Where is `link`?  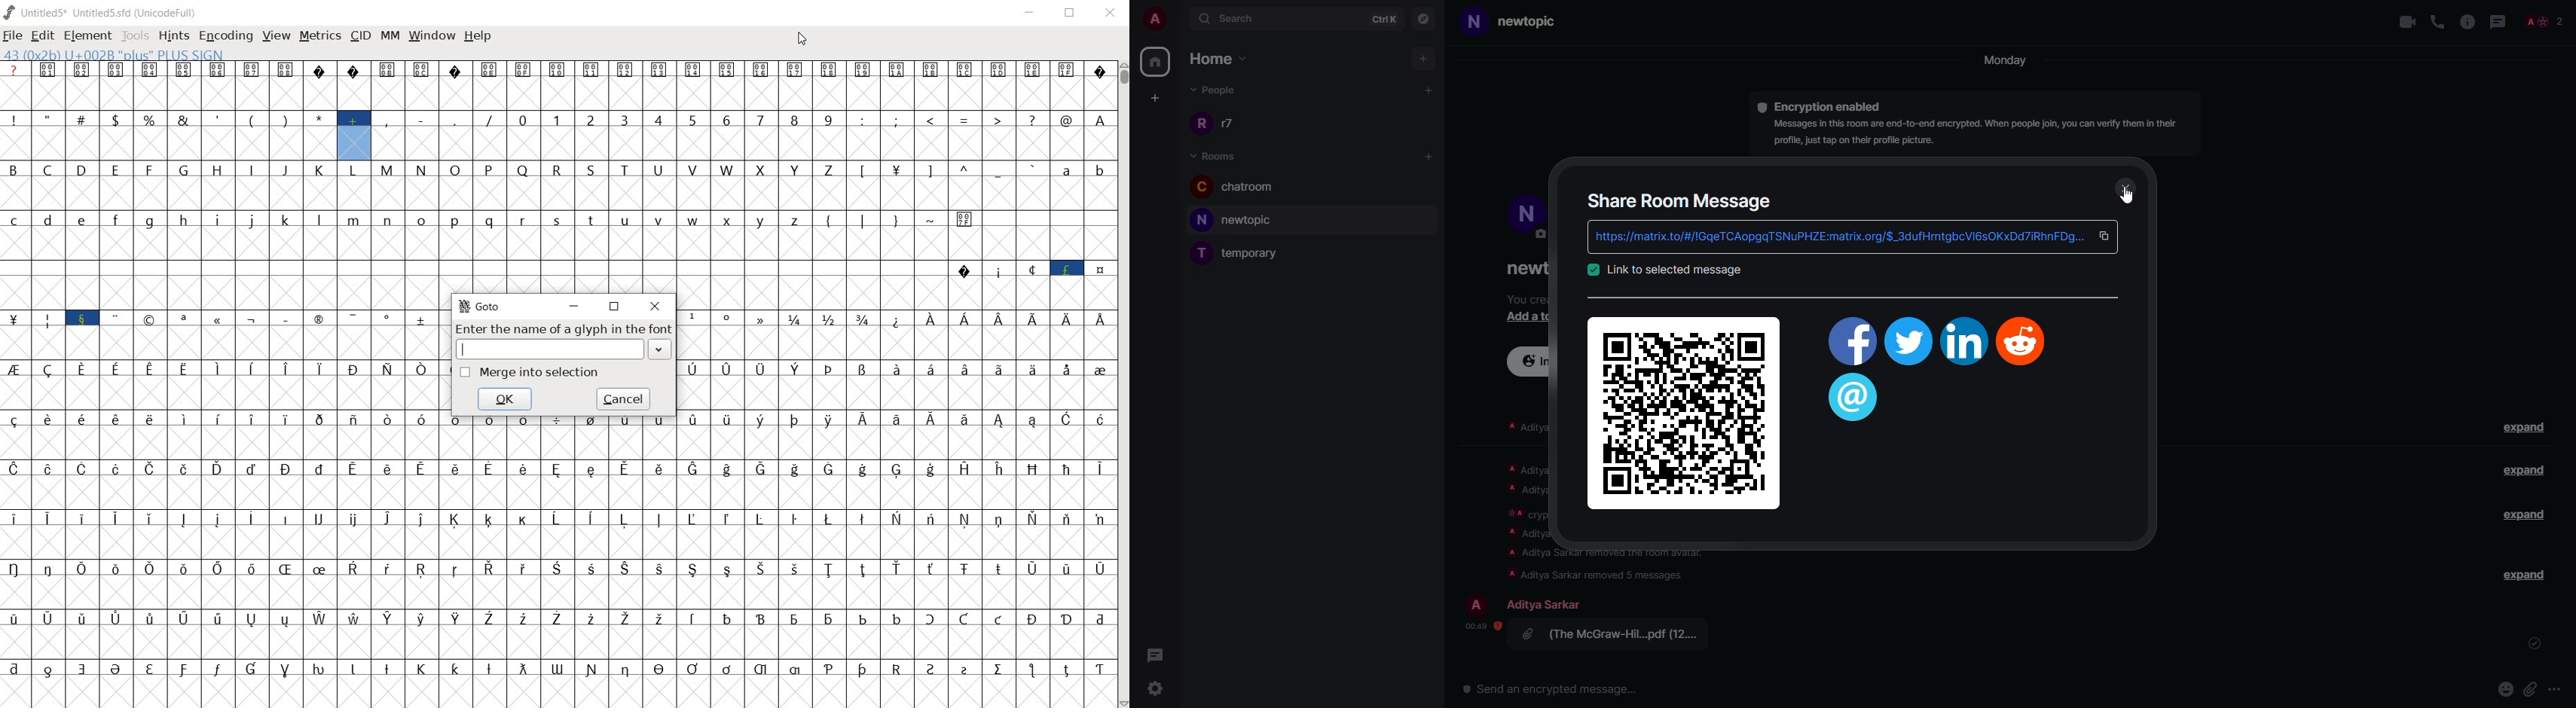 link is located at coordinates (1673, 270).